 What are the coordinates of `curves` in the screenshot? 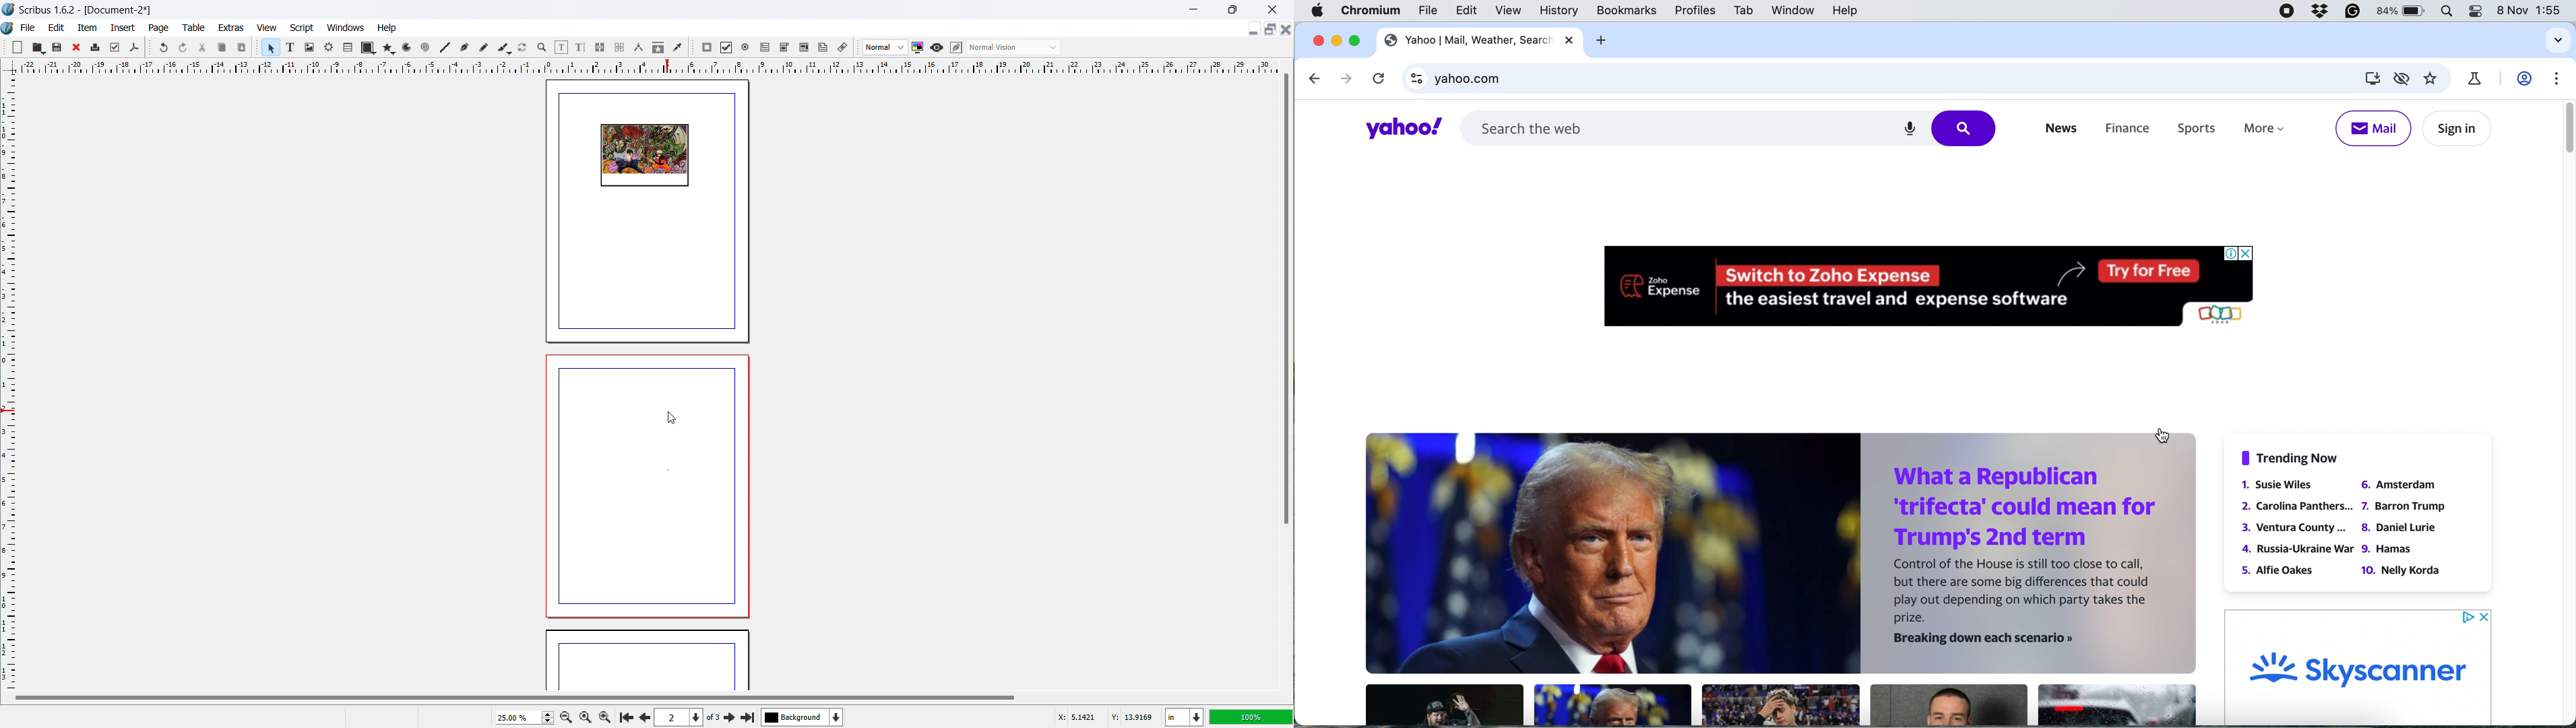 It's located at (408, 48).